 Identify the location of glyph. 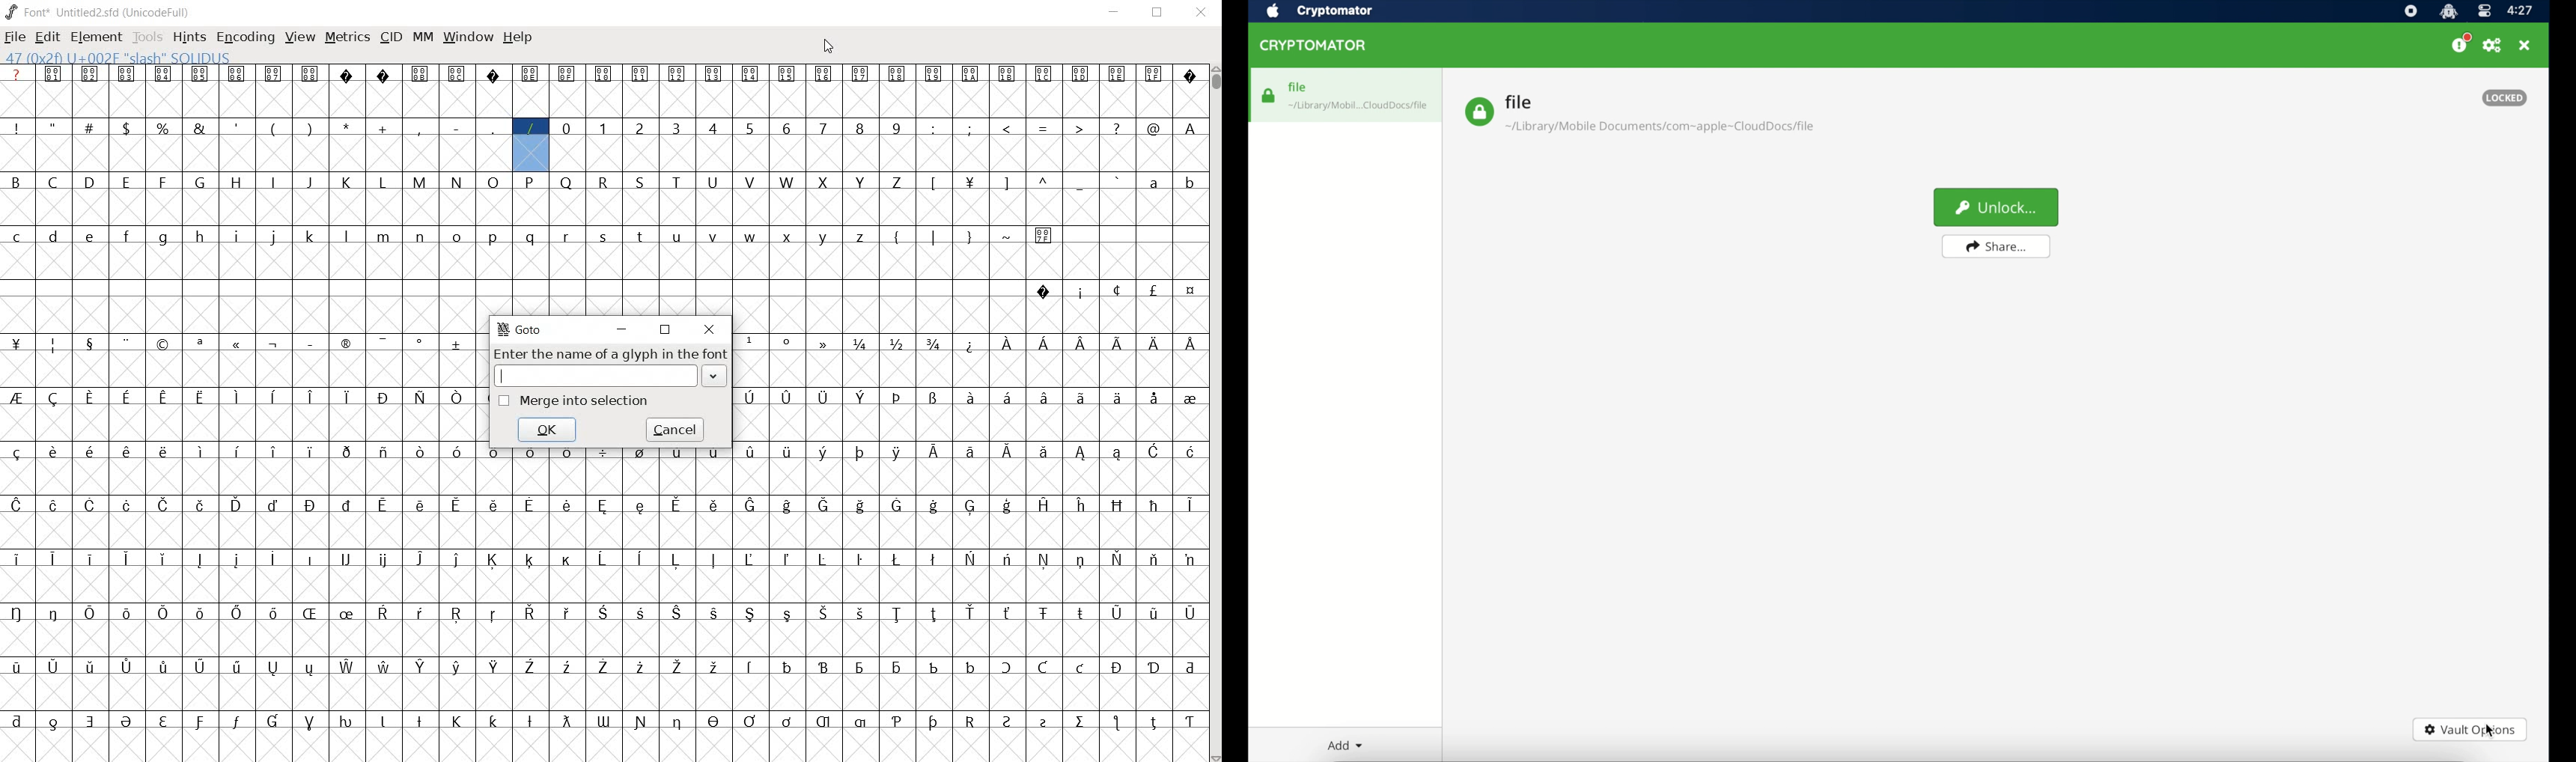
(1044, 505).